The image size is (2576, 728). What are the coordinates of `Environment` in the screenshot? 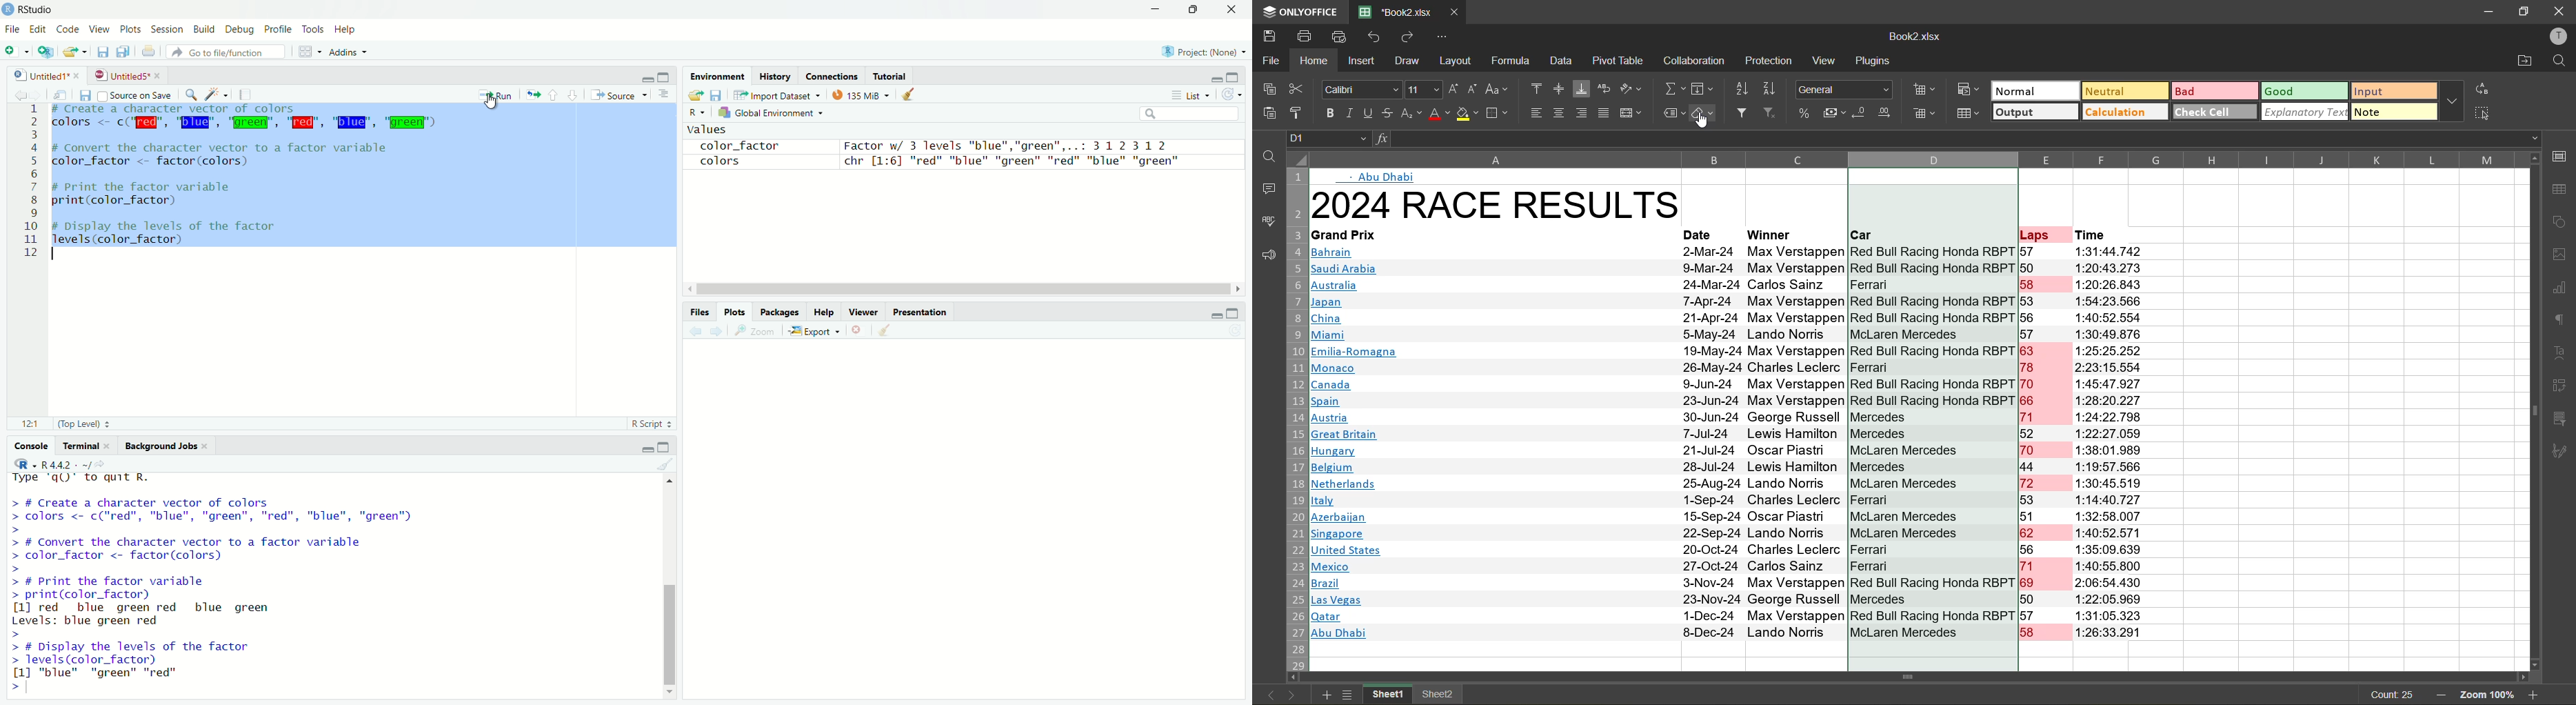 It's located at (720, 75).